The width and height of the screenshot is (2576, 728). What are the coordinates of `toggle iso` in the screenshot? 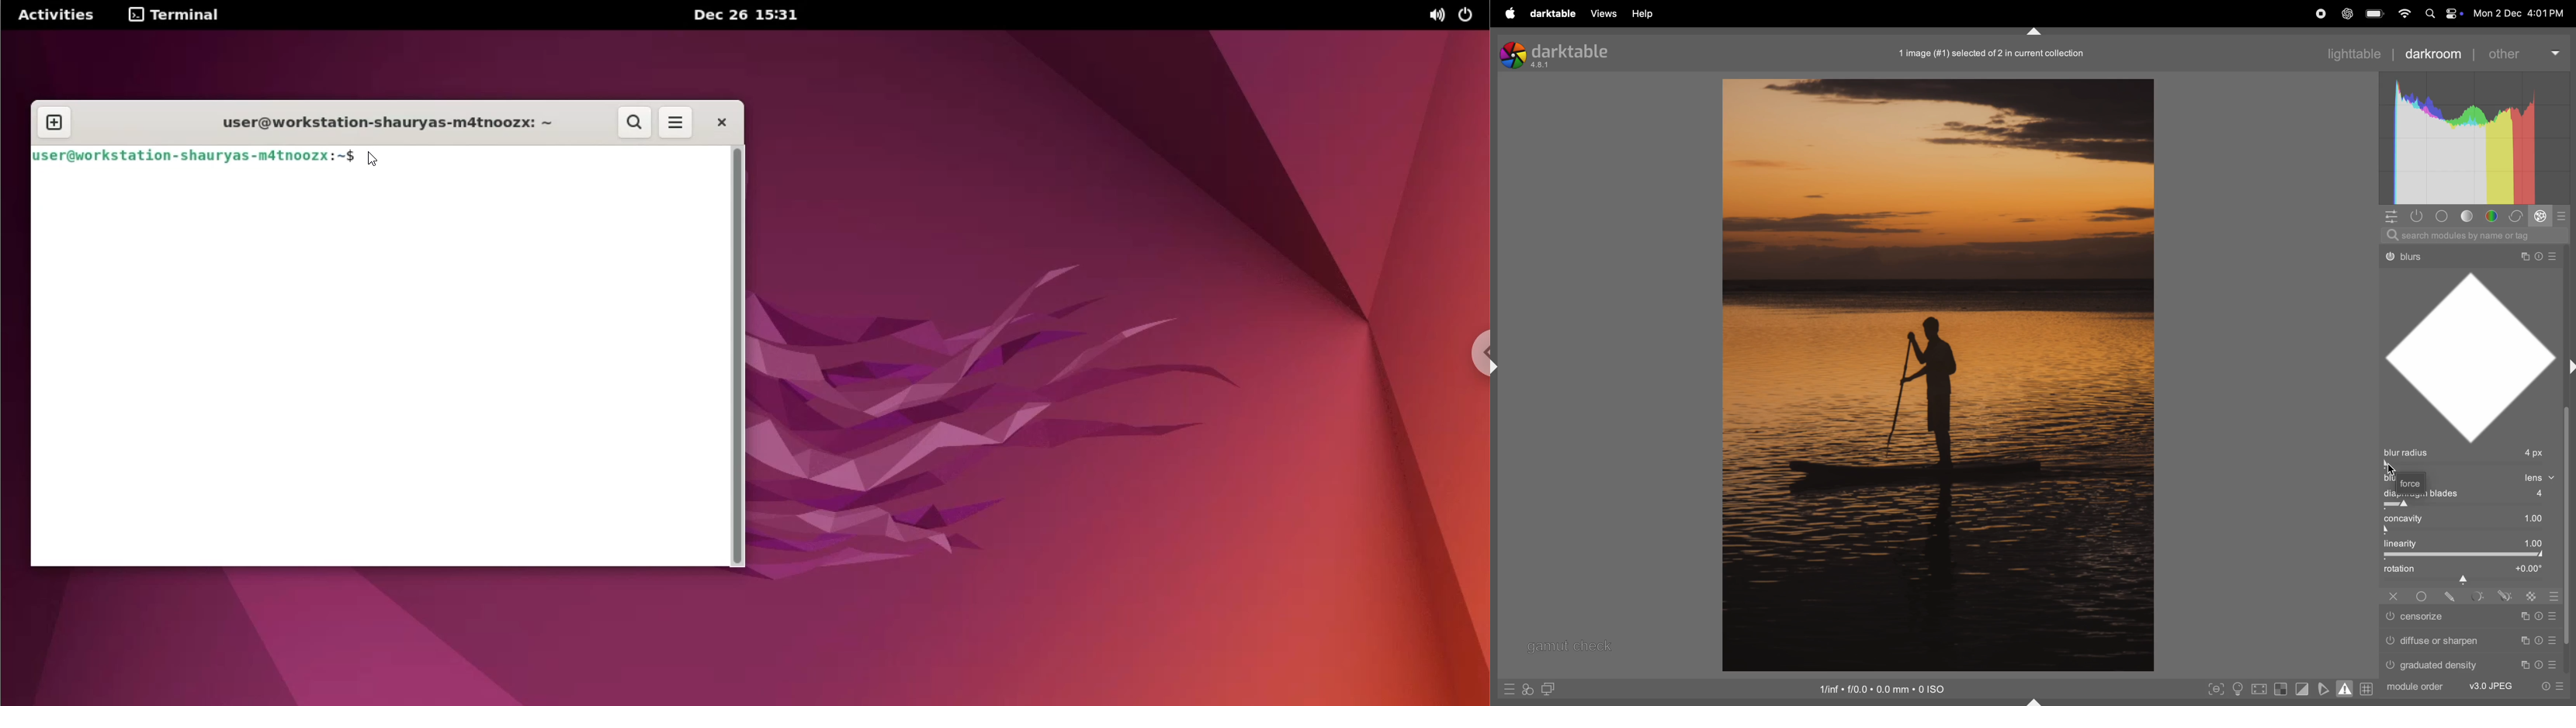 It's located at (2236, 690).